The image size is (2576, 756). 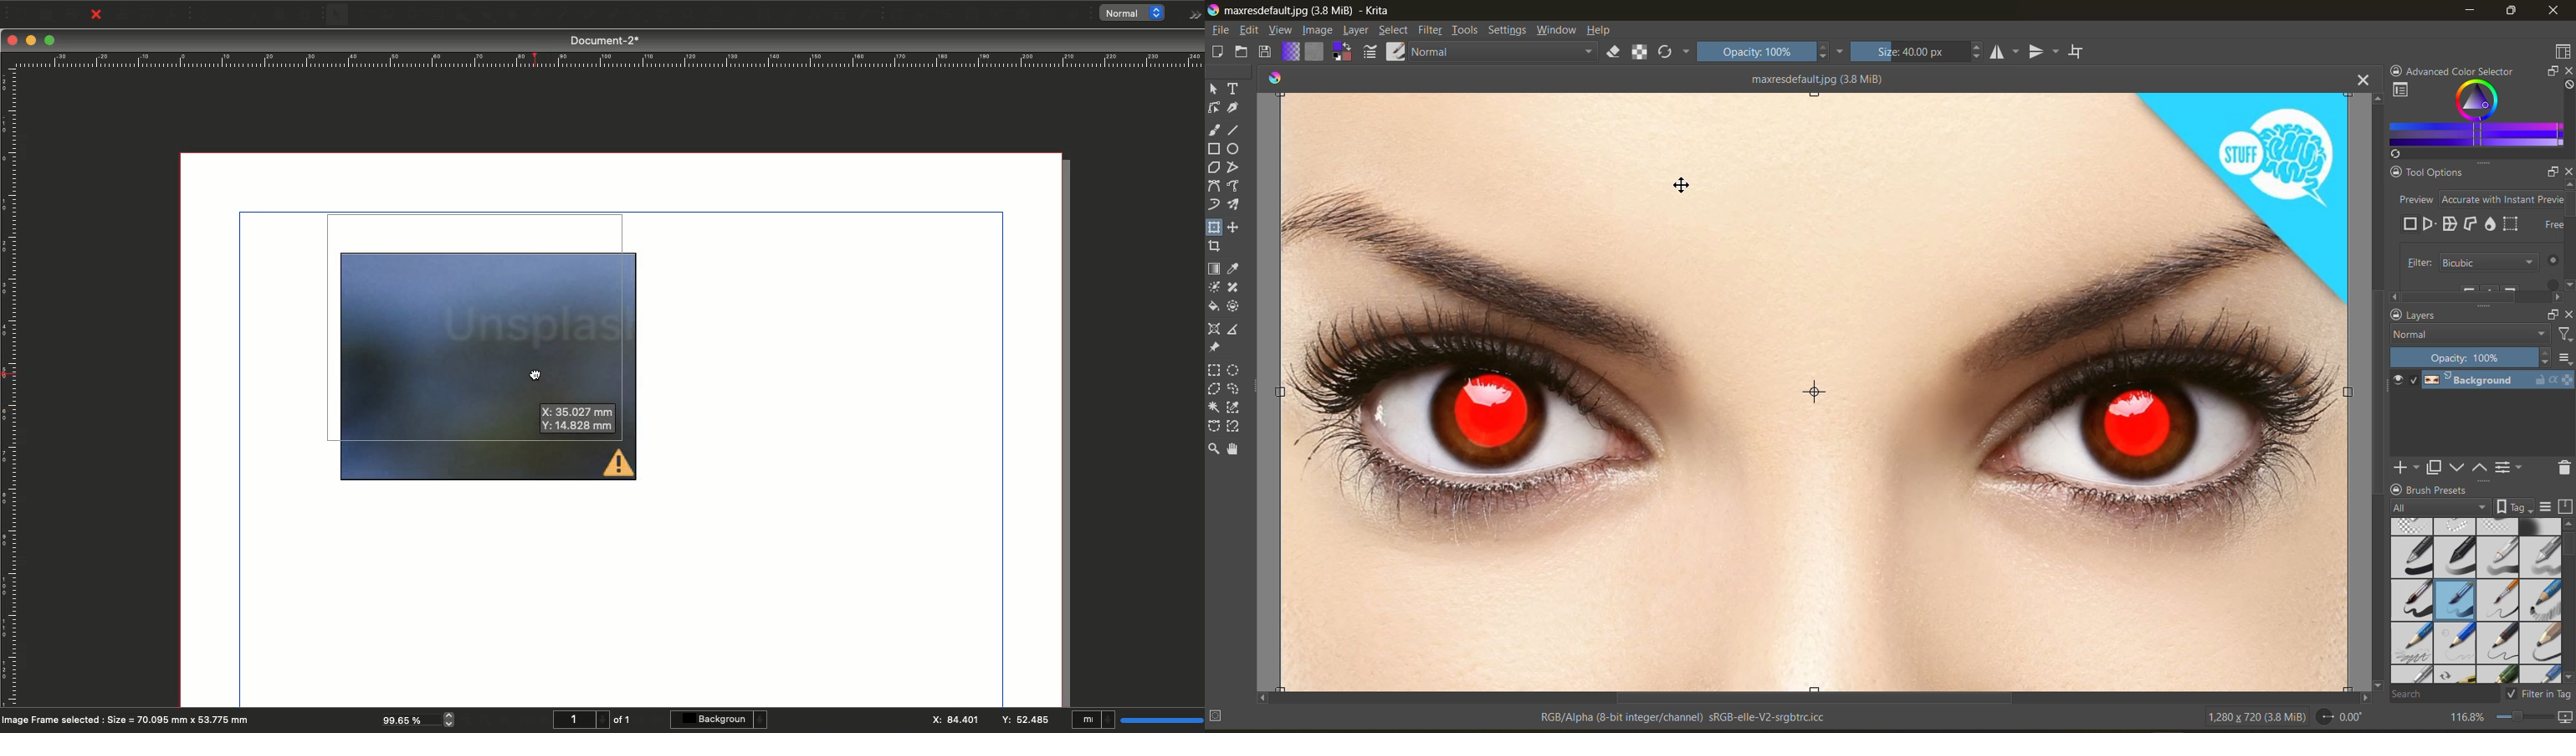 What do you see at coordinates (1136, 13) in the screenshot?
I see `normal` at bounding box center [1136, 13].